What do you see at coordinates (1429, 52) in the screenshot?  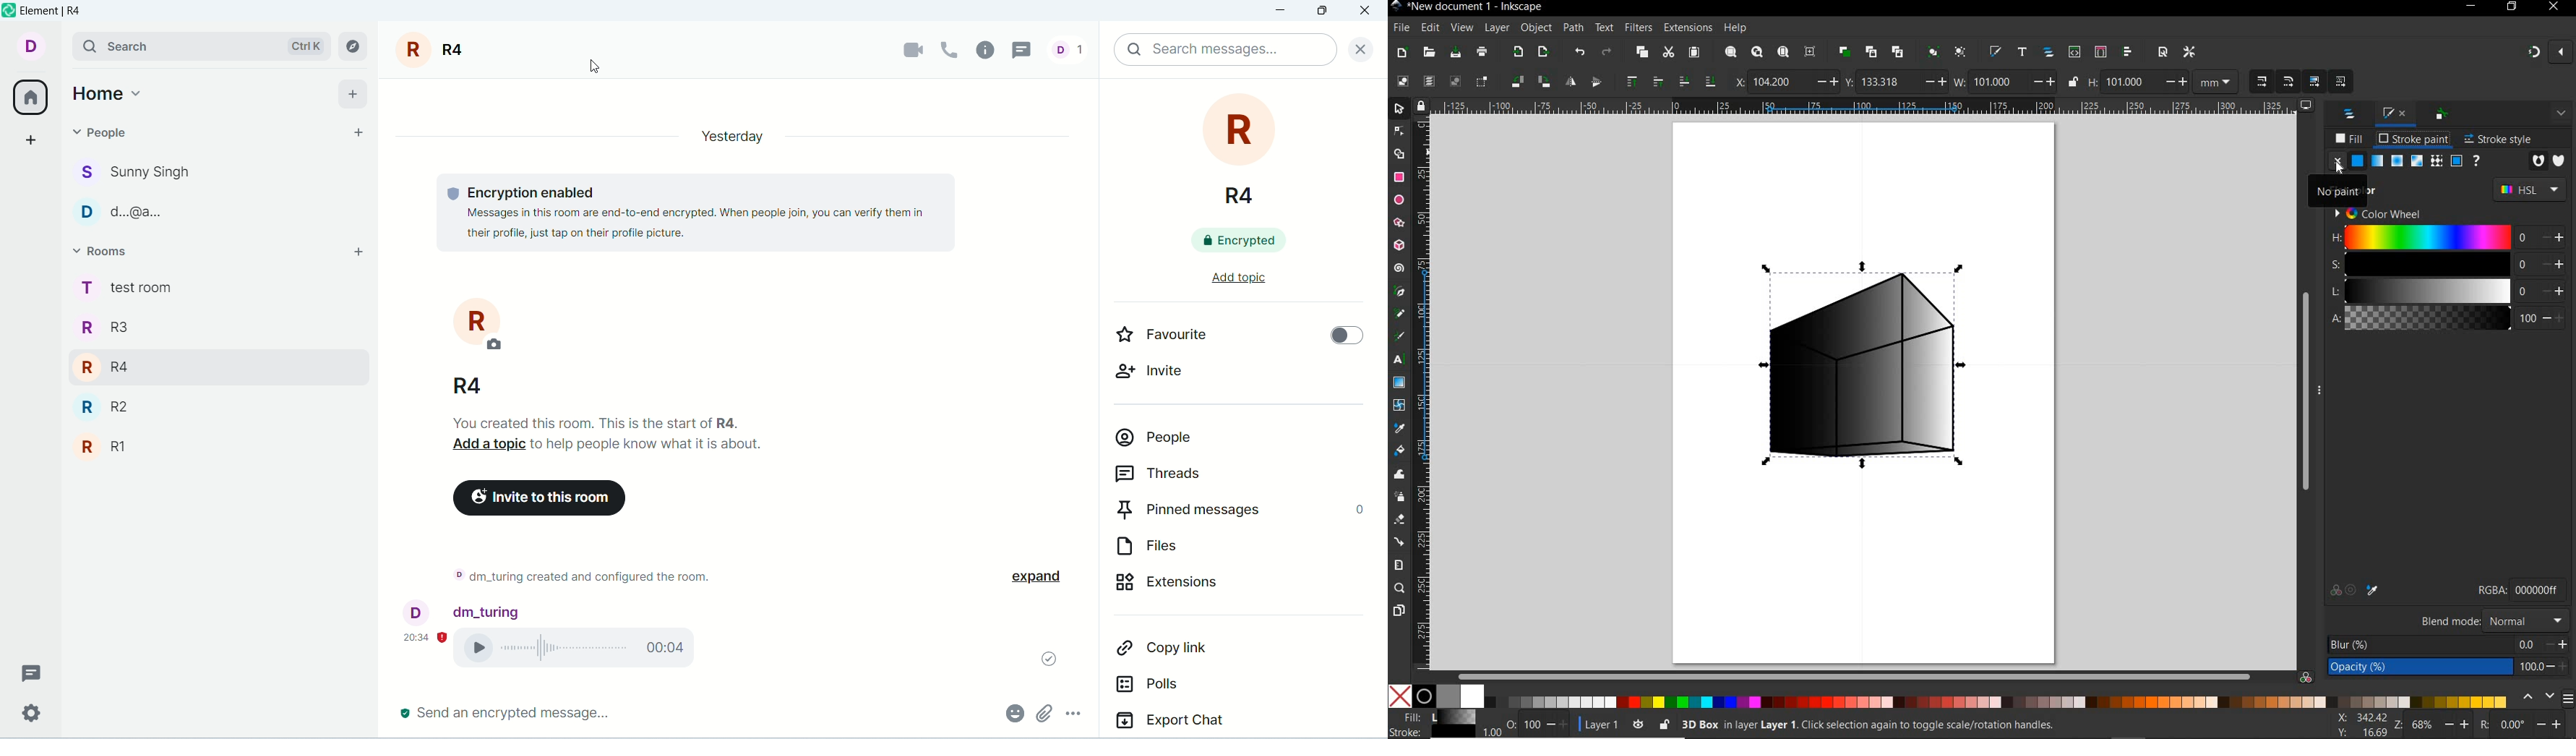 I see `OPEN` at bounding box center [1429, 52].